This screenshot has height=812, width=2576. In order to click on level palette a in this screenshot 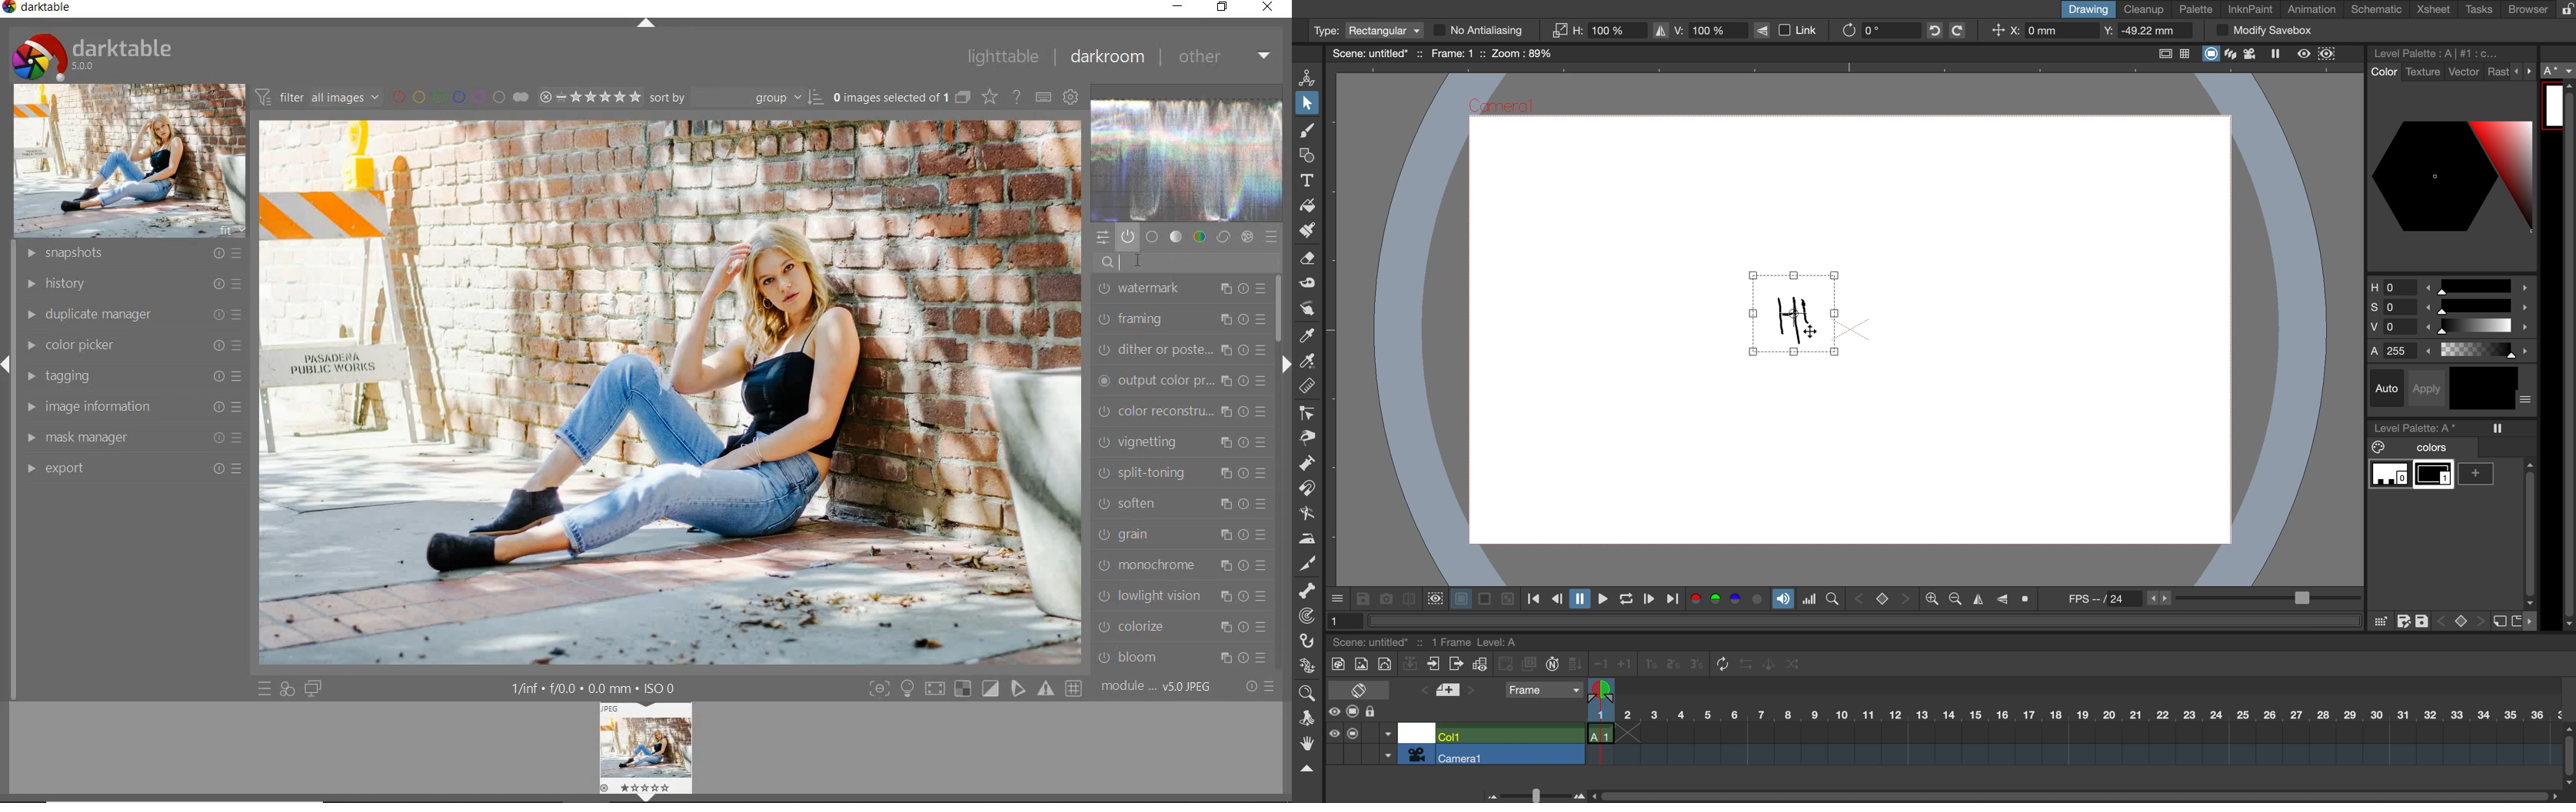, I will do `click(2419, 426)`.